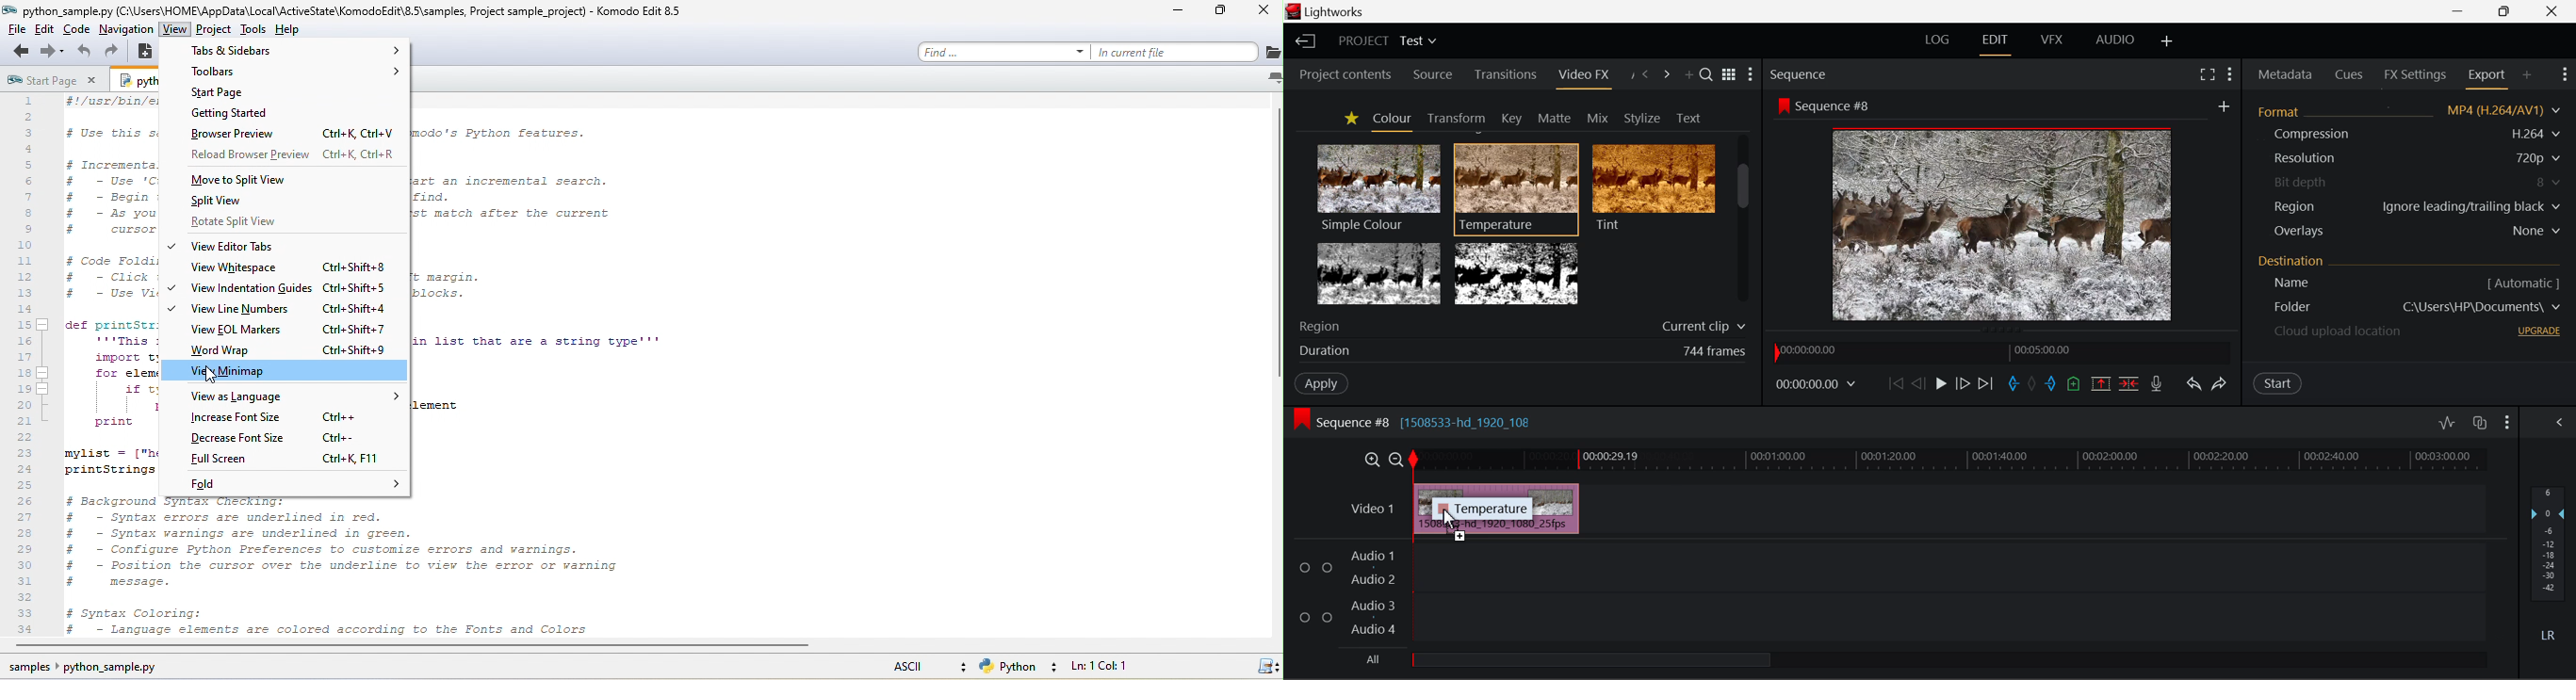 The width and height of the screenshot is (2576, 700). Describe the element at coordinates (292, 156) in the screenshot. I see `reload browser preview` at that location.